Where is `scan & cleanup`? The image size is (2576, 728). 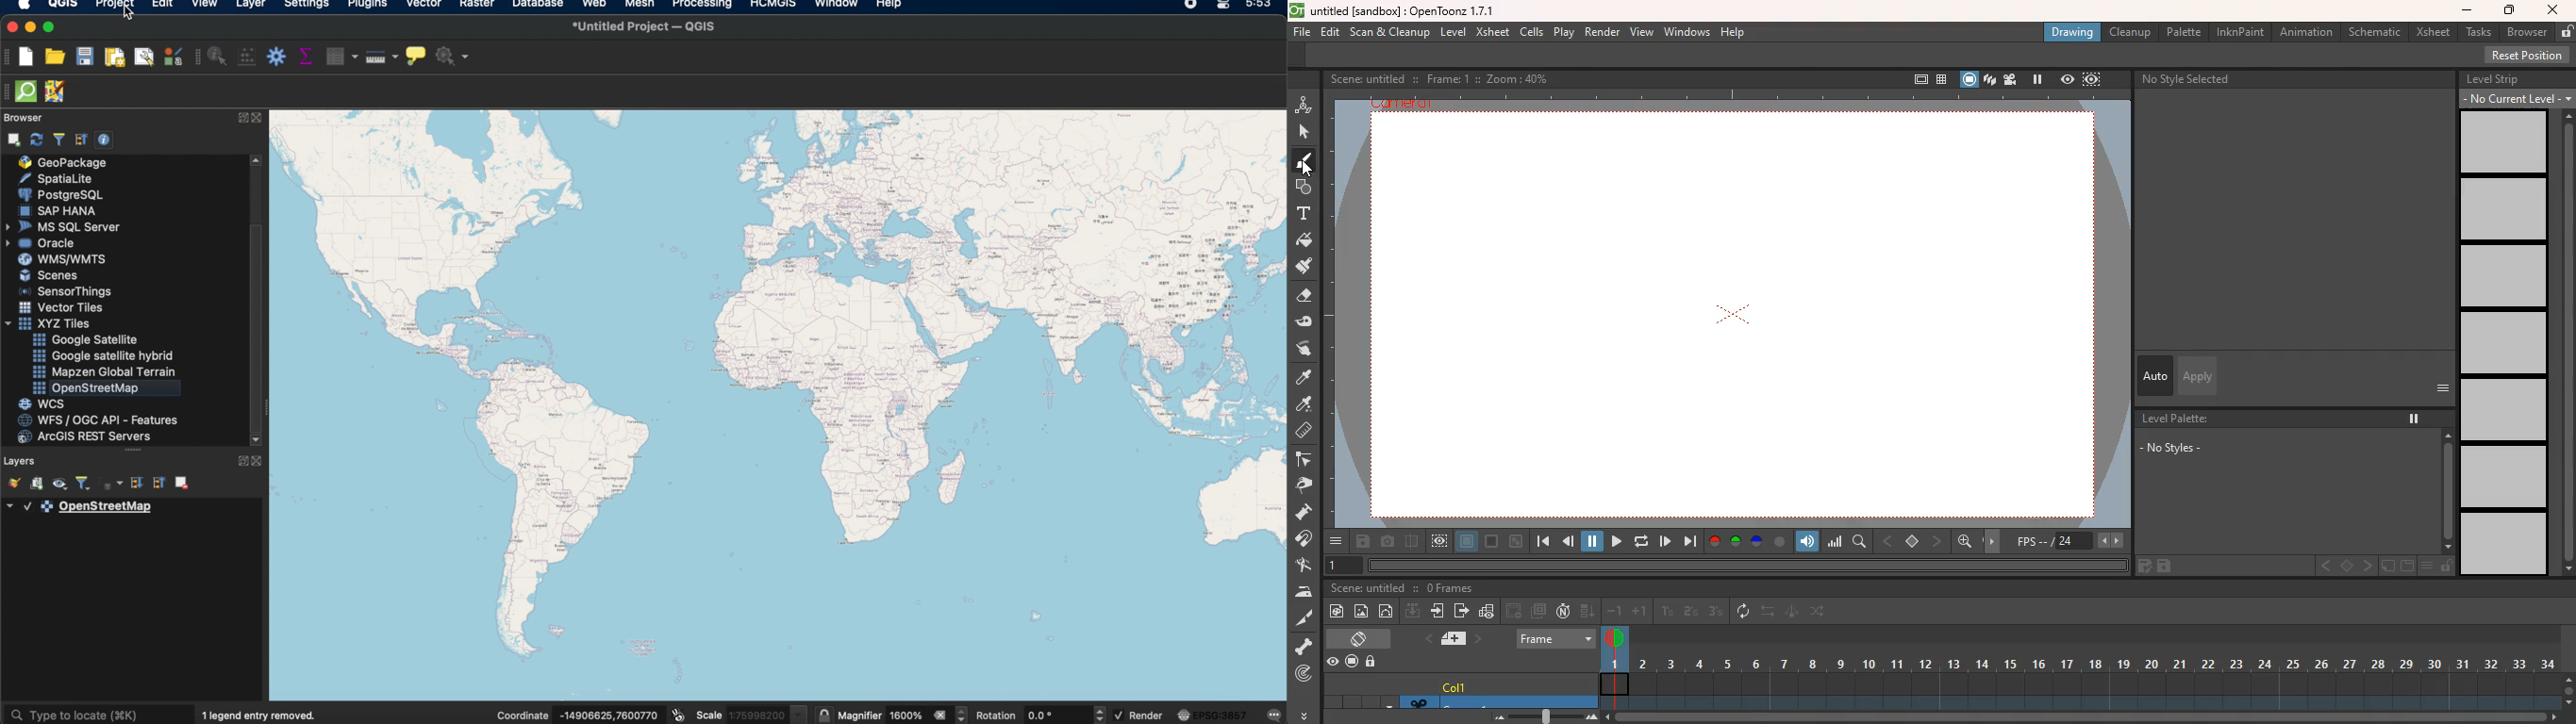
scan & cleanup is located at coordinates (1391, 31).